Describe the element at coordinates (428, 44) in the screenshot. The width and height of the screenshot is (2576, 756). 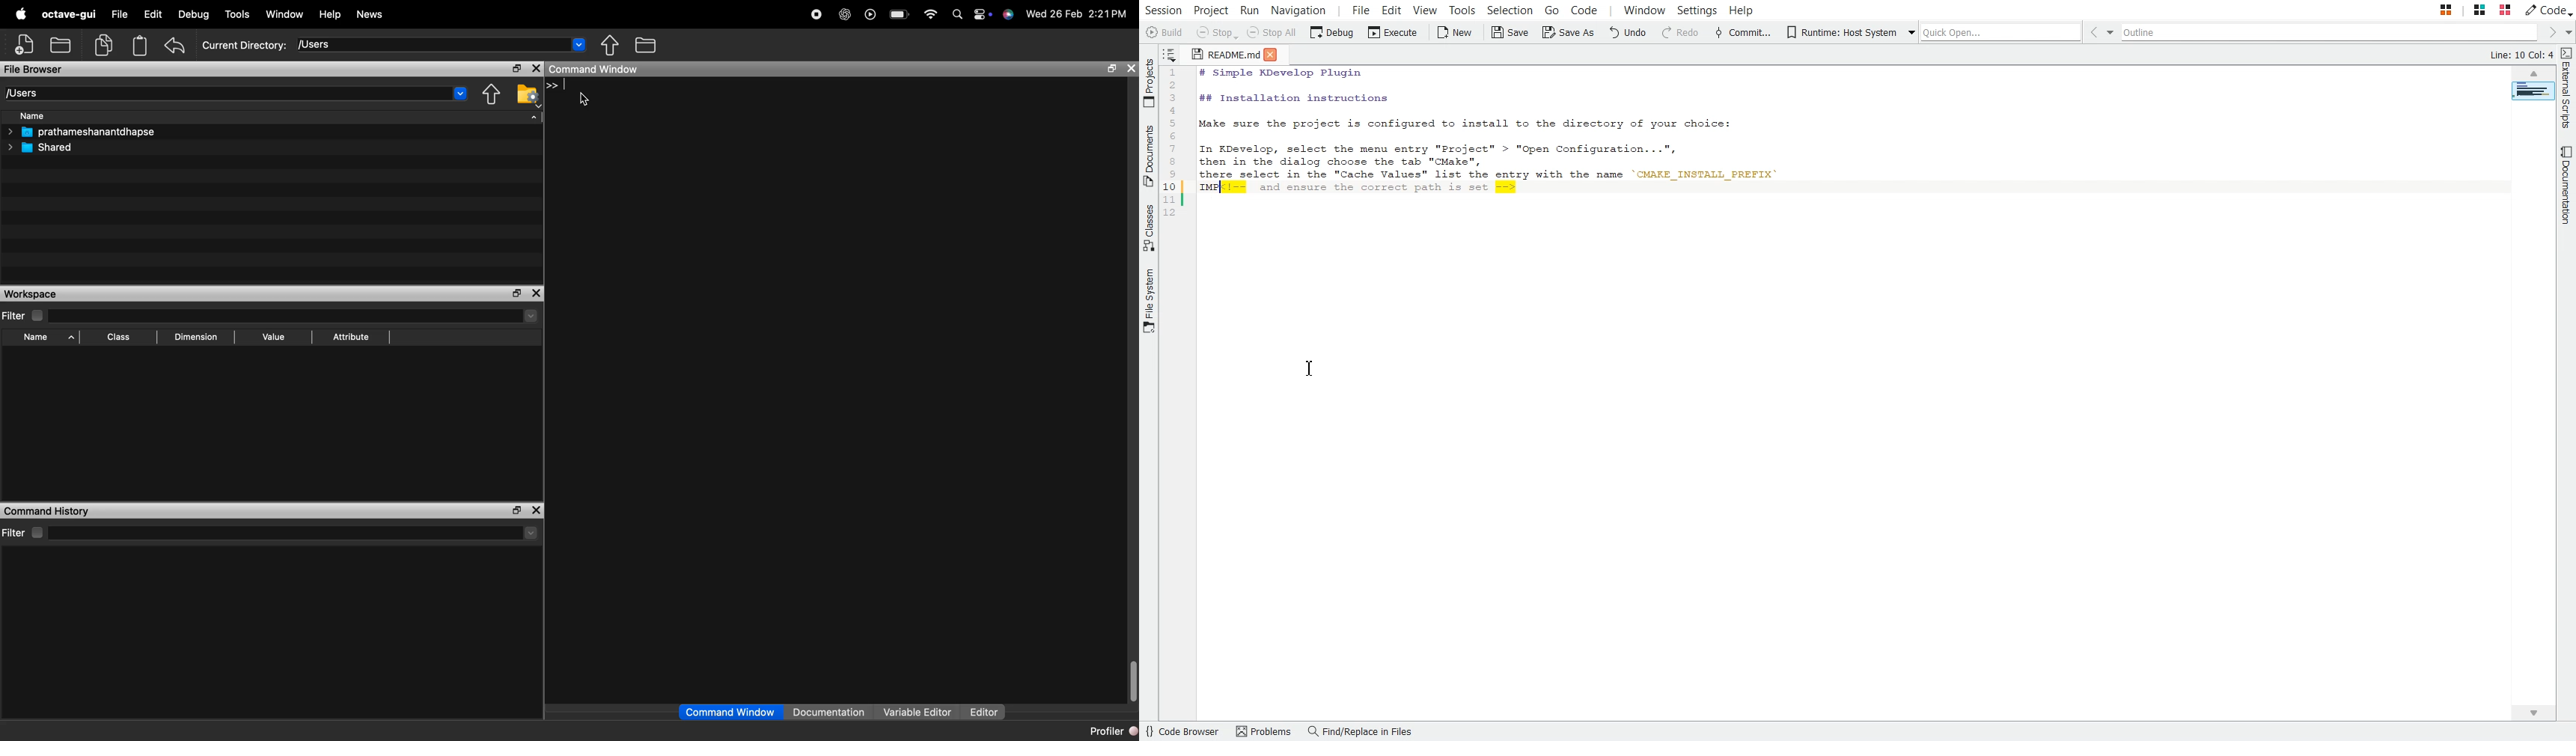
I see `enter directory name` at that location.